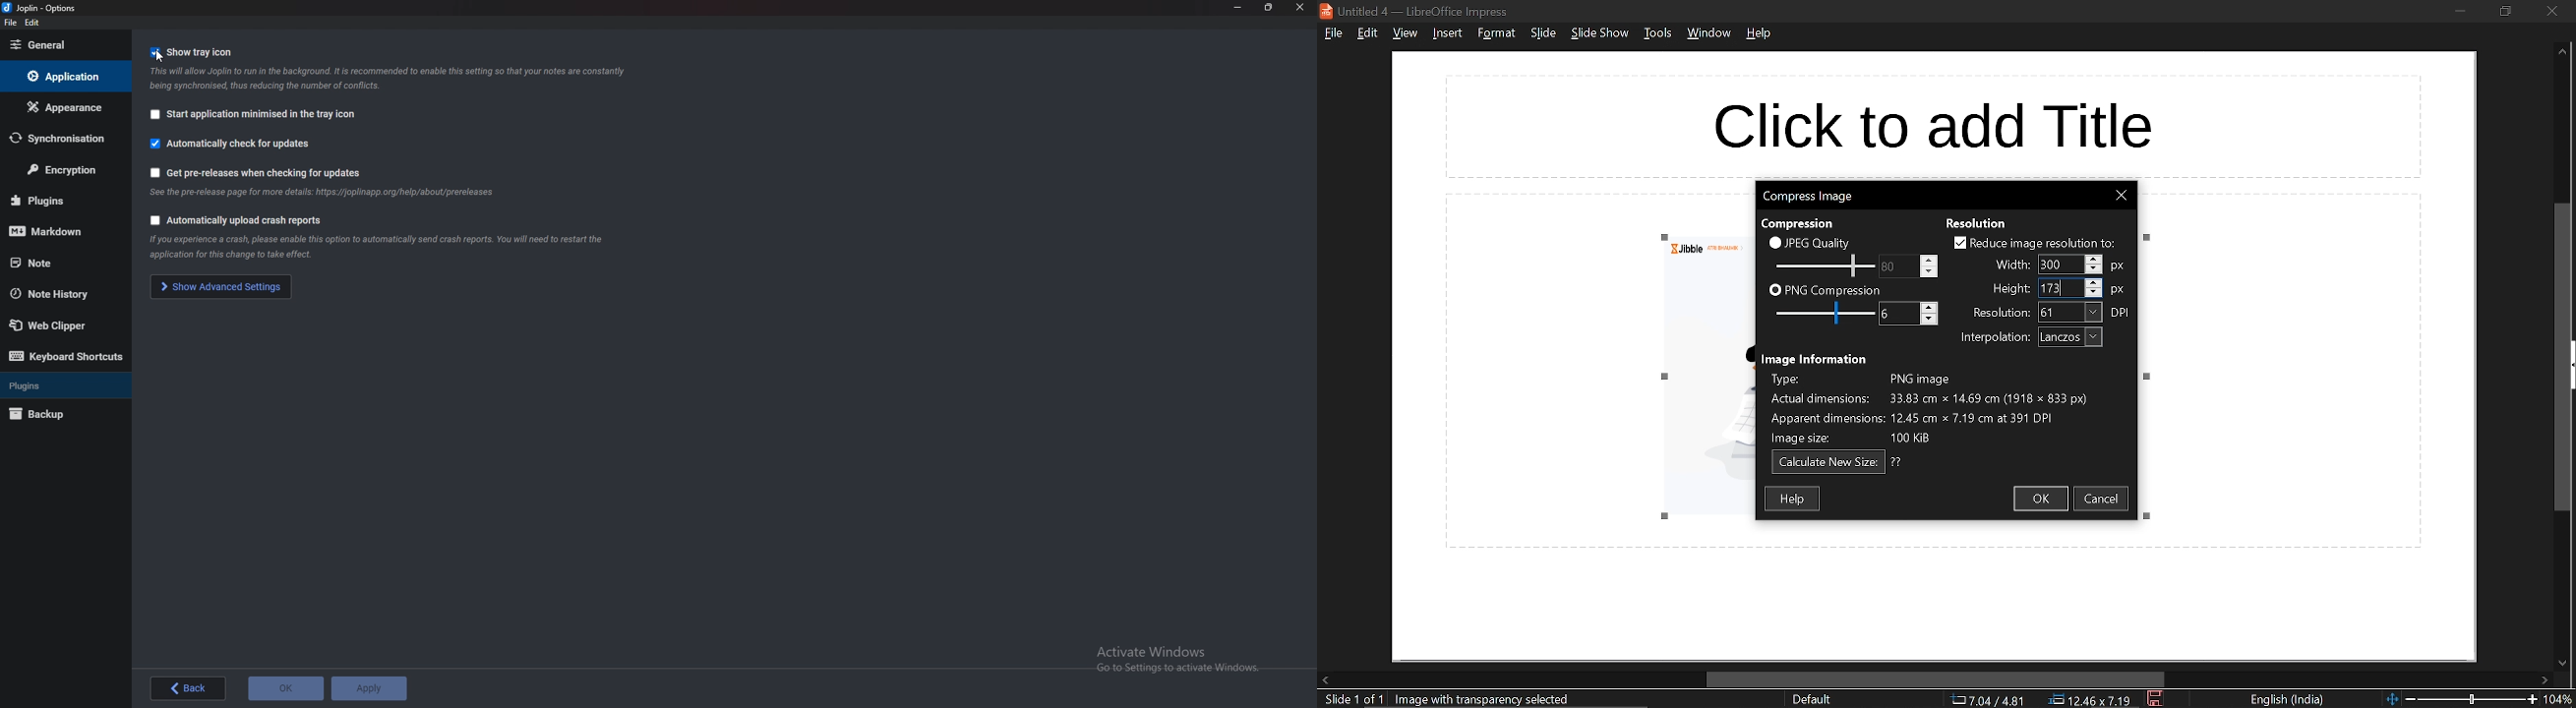  Describe the element at coordinates (1267, 8) in the screenshot. I see `Resize` at that location.